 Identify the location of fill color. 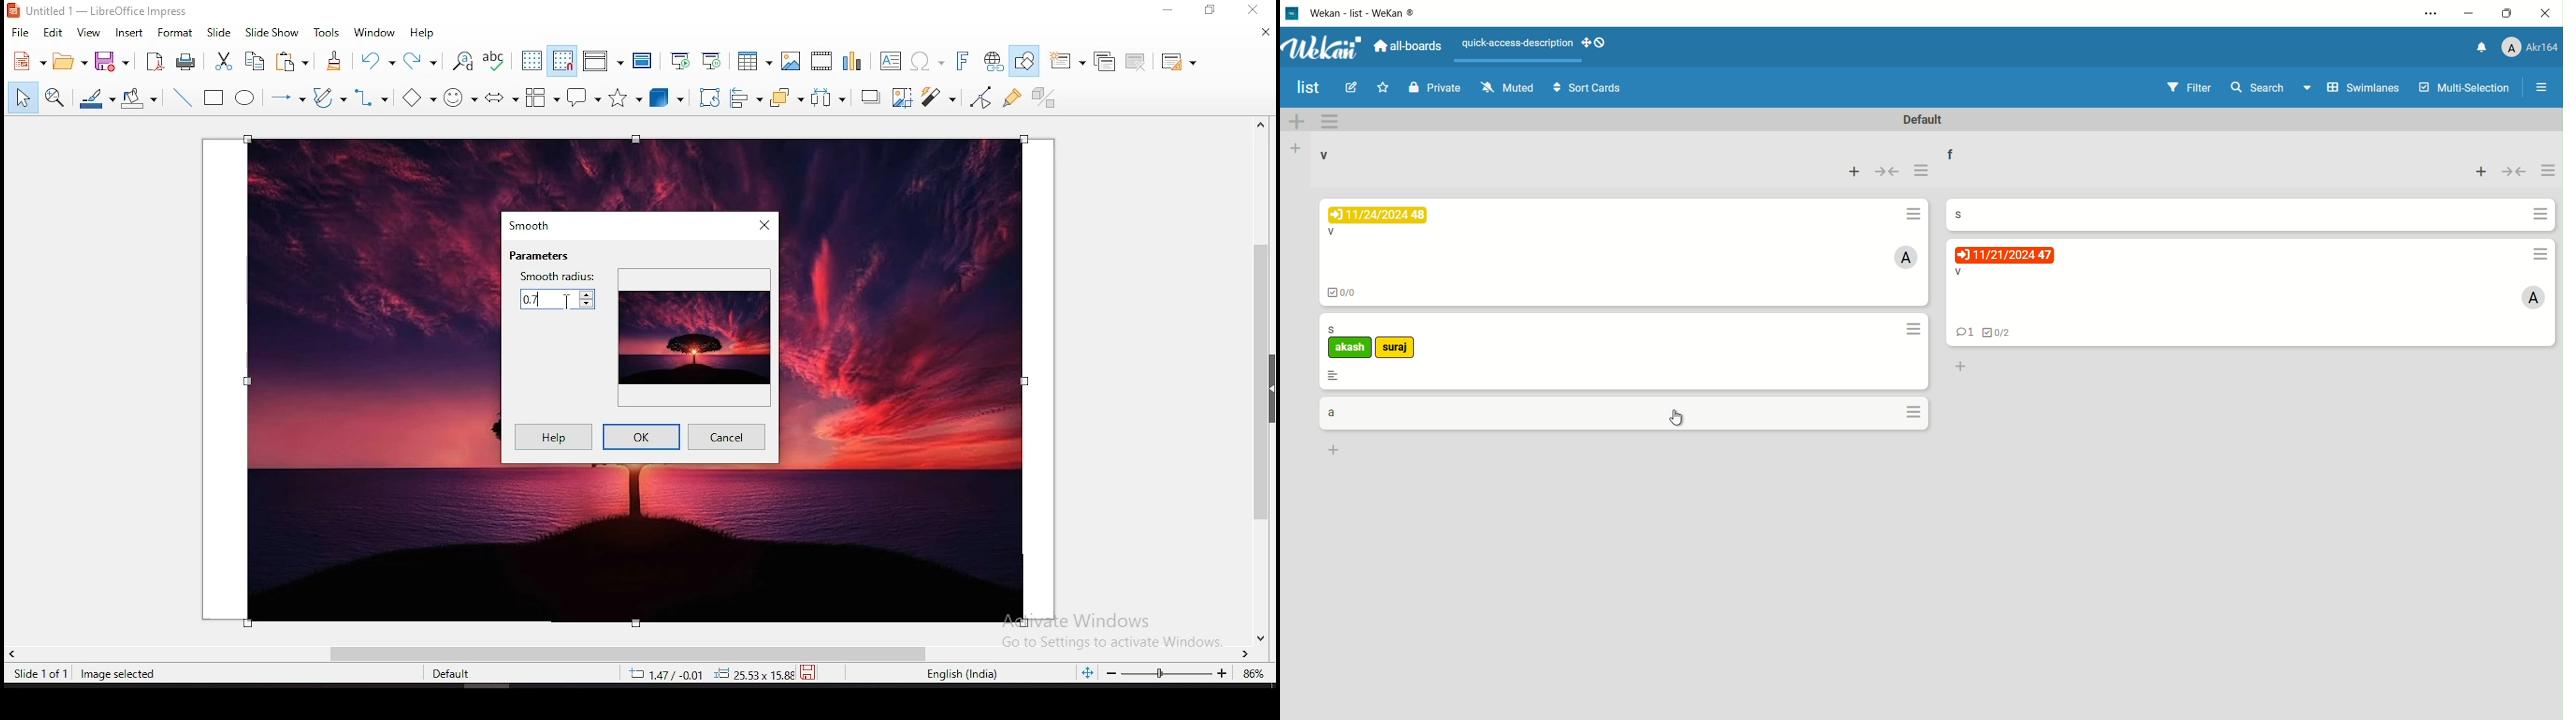
(139, 97).